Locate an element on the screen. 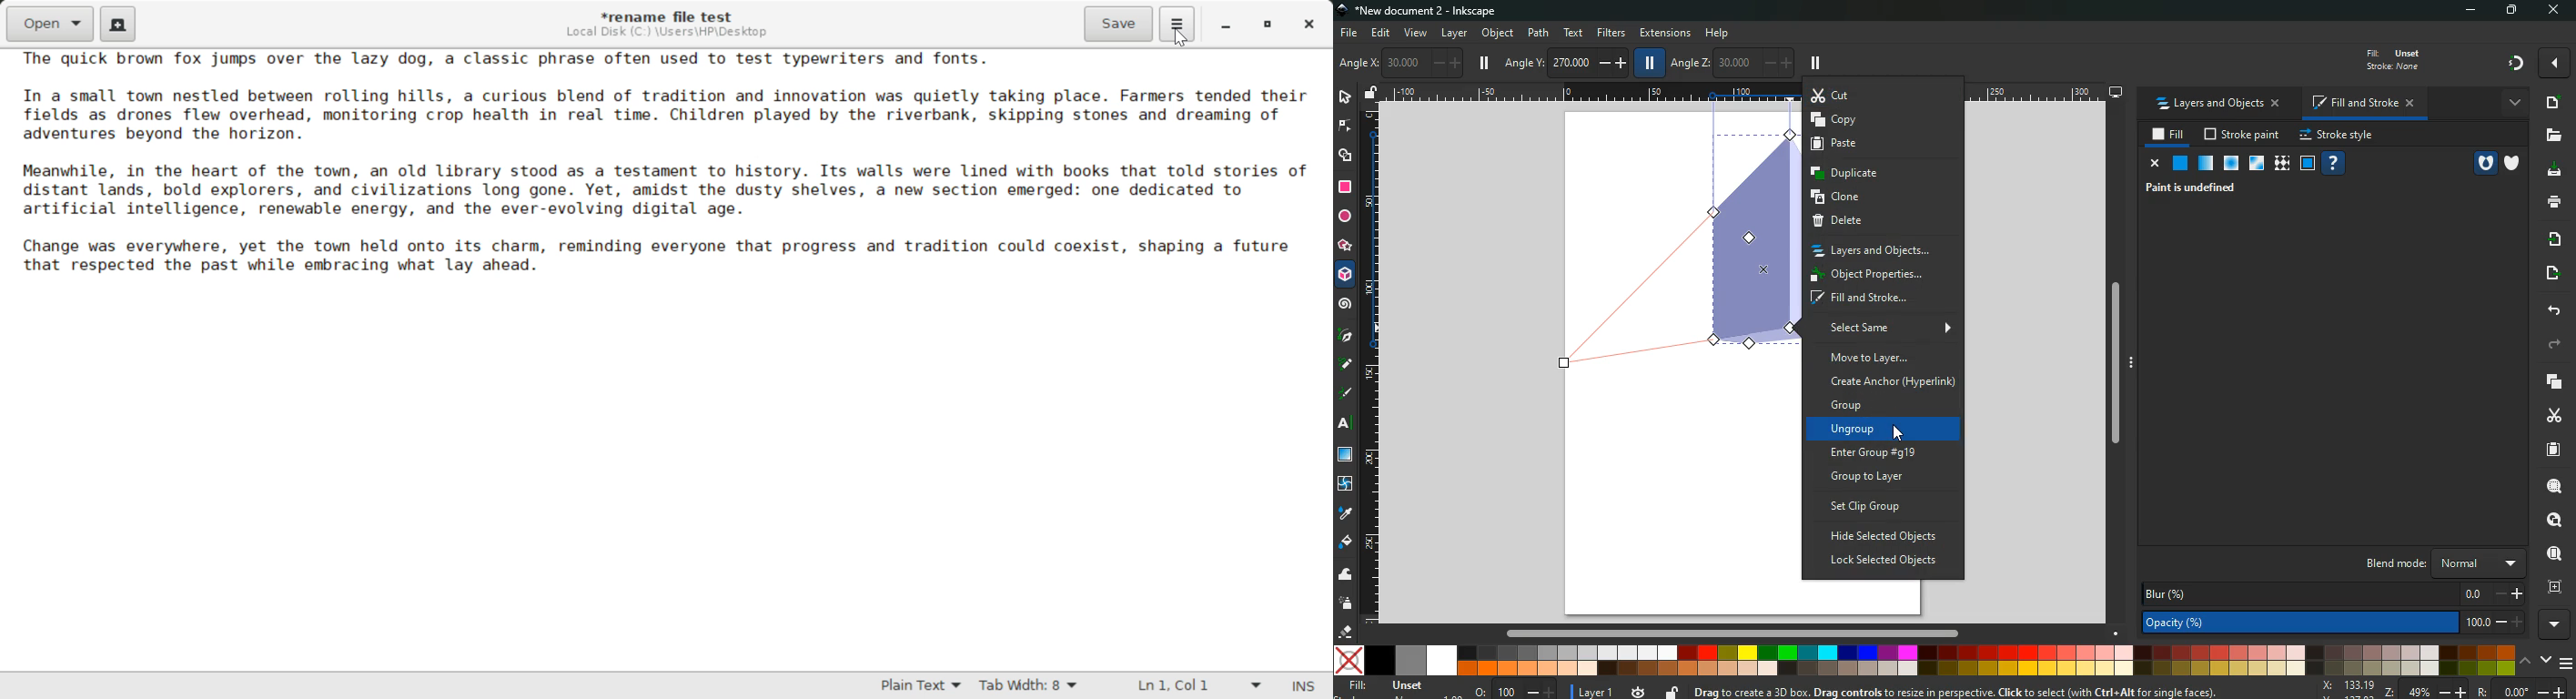  maximize is located at coordinates (2514, 11).